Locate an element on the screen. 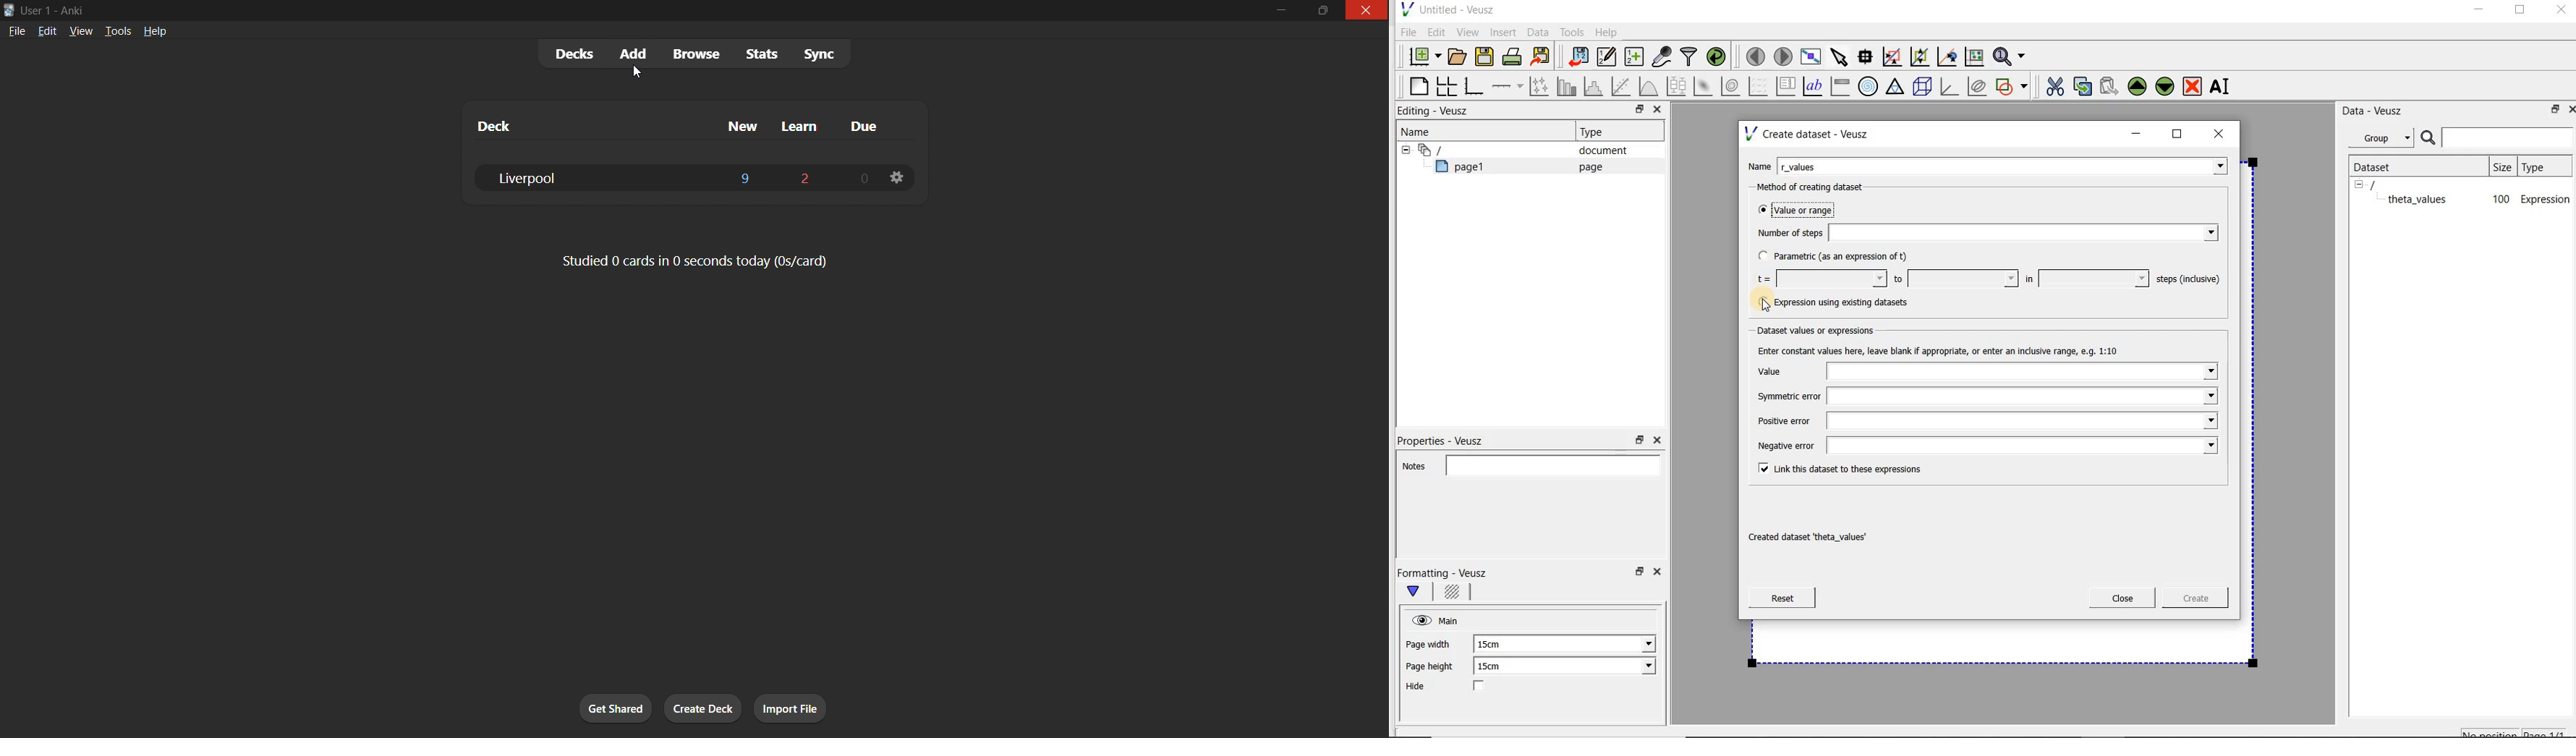 The width and height of the screenshot is (2576, 756). deck settings is located at coordinates (900, 177).